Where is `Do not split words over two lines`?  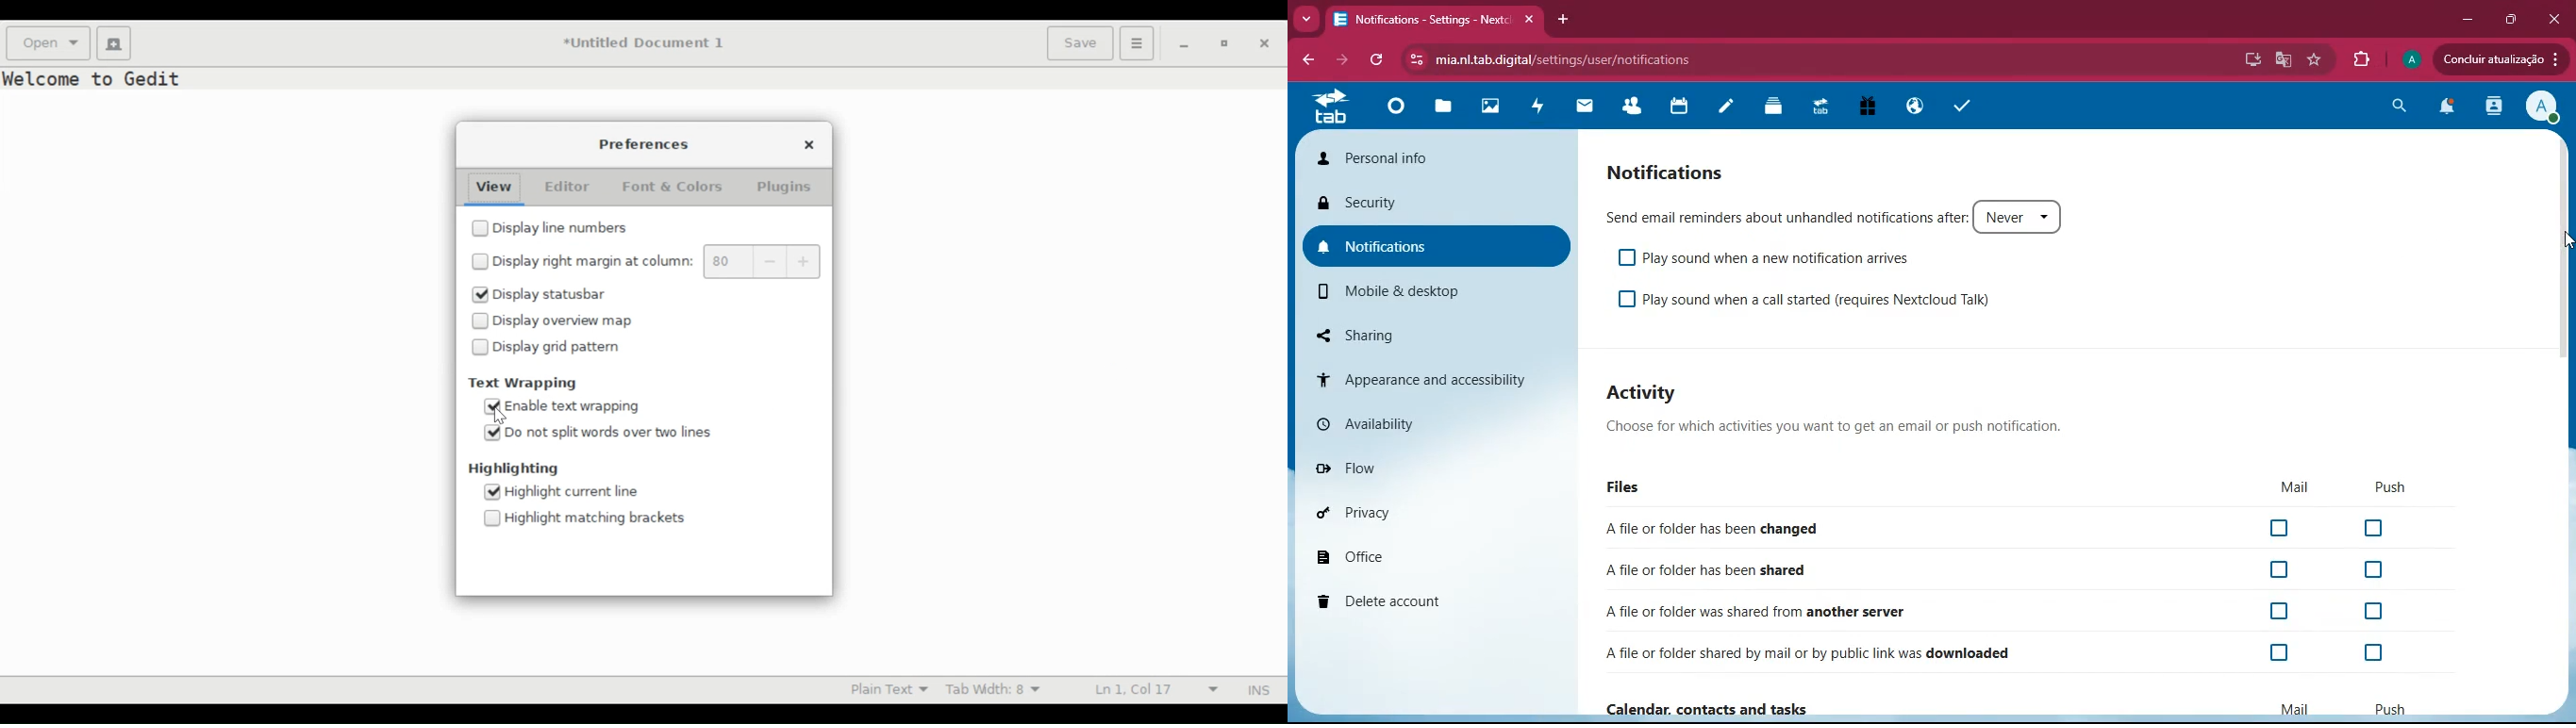
Do not split words over two lines is located at coordinates (609, 433).